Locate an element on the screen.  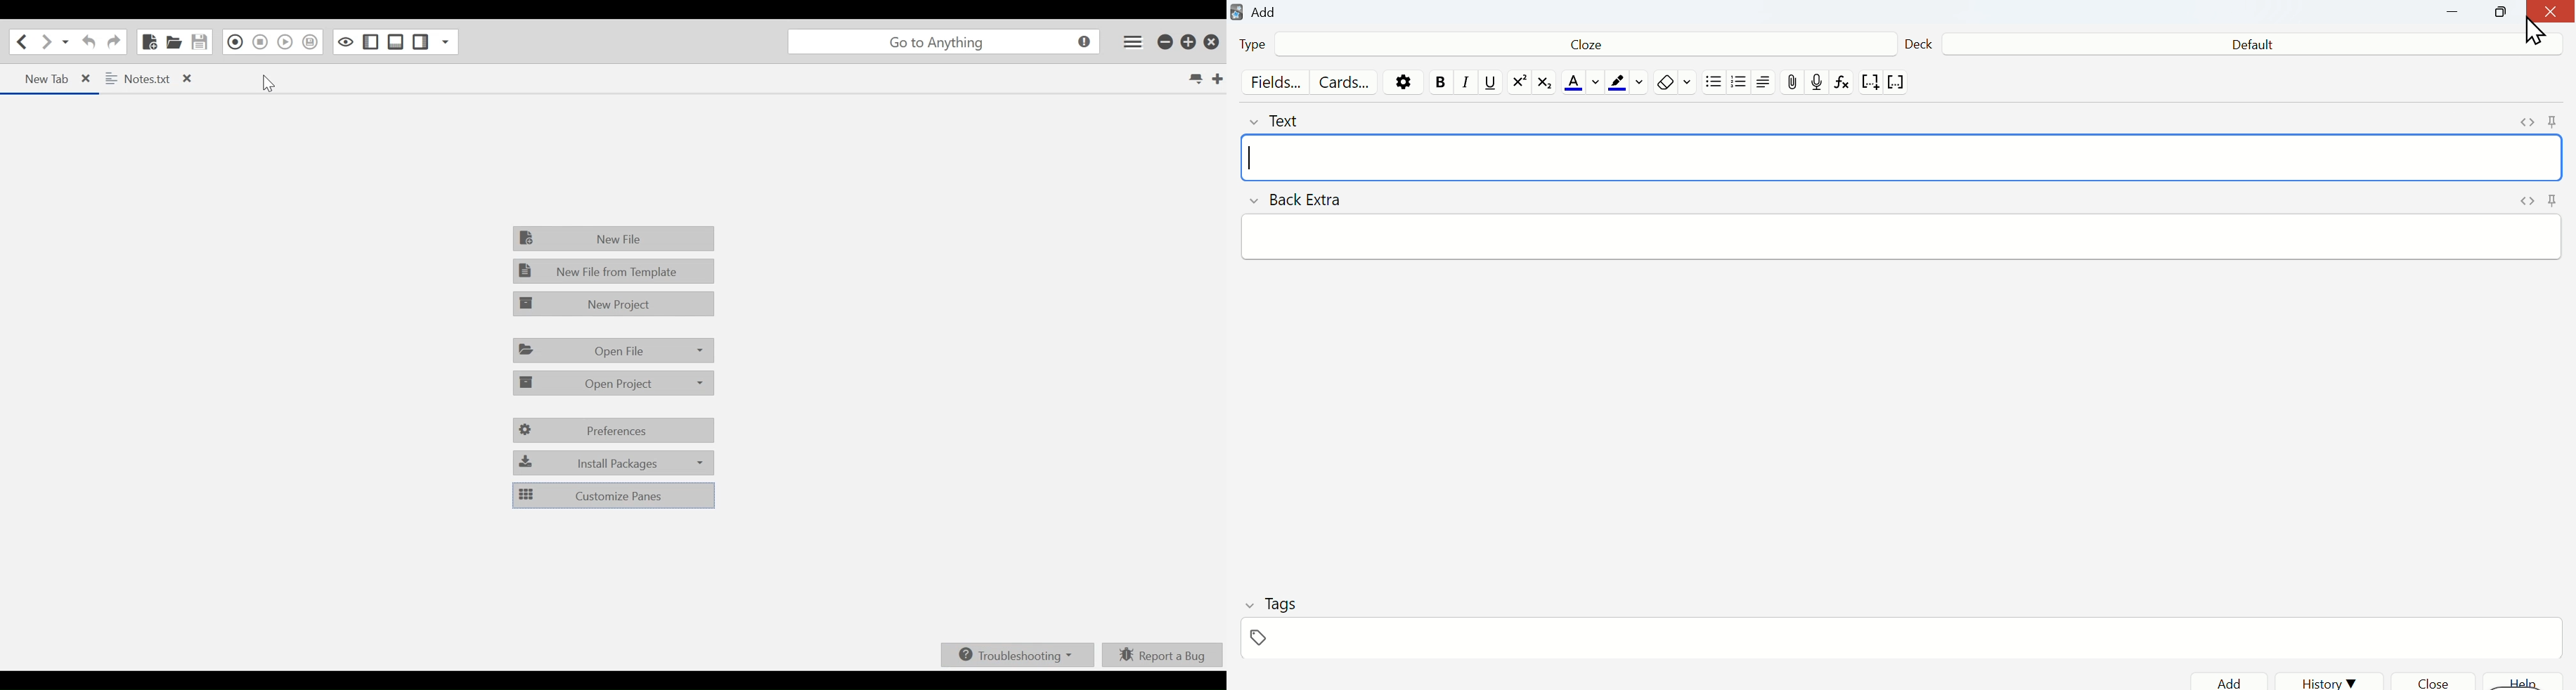
Fields is located at coordinates (1272, 84).